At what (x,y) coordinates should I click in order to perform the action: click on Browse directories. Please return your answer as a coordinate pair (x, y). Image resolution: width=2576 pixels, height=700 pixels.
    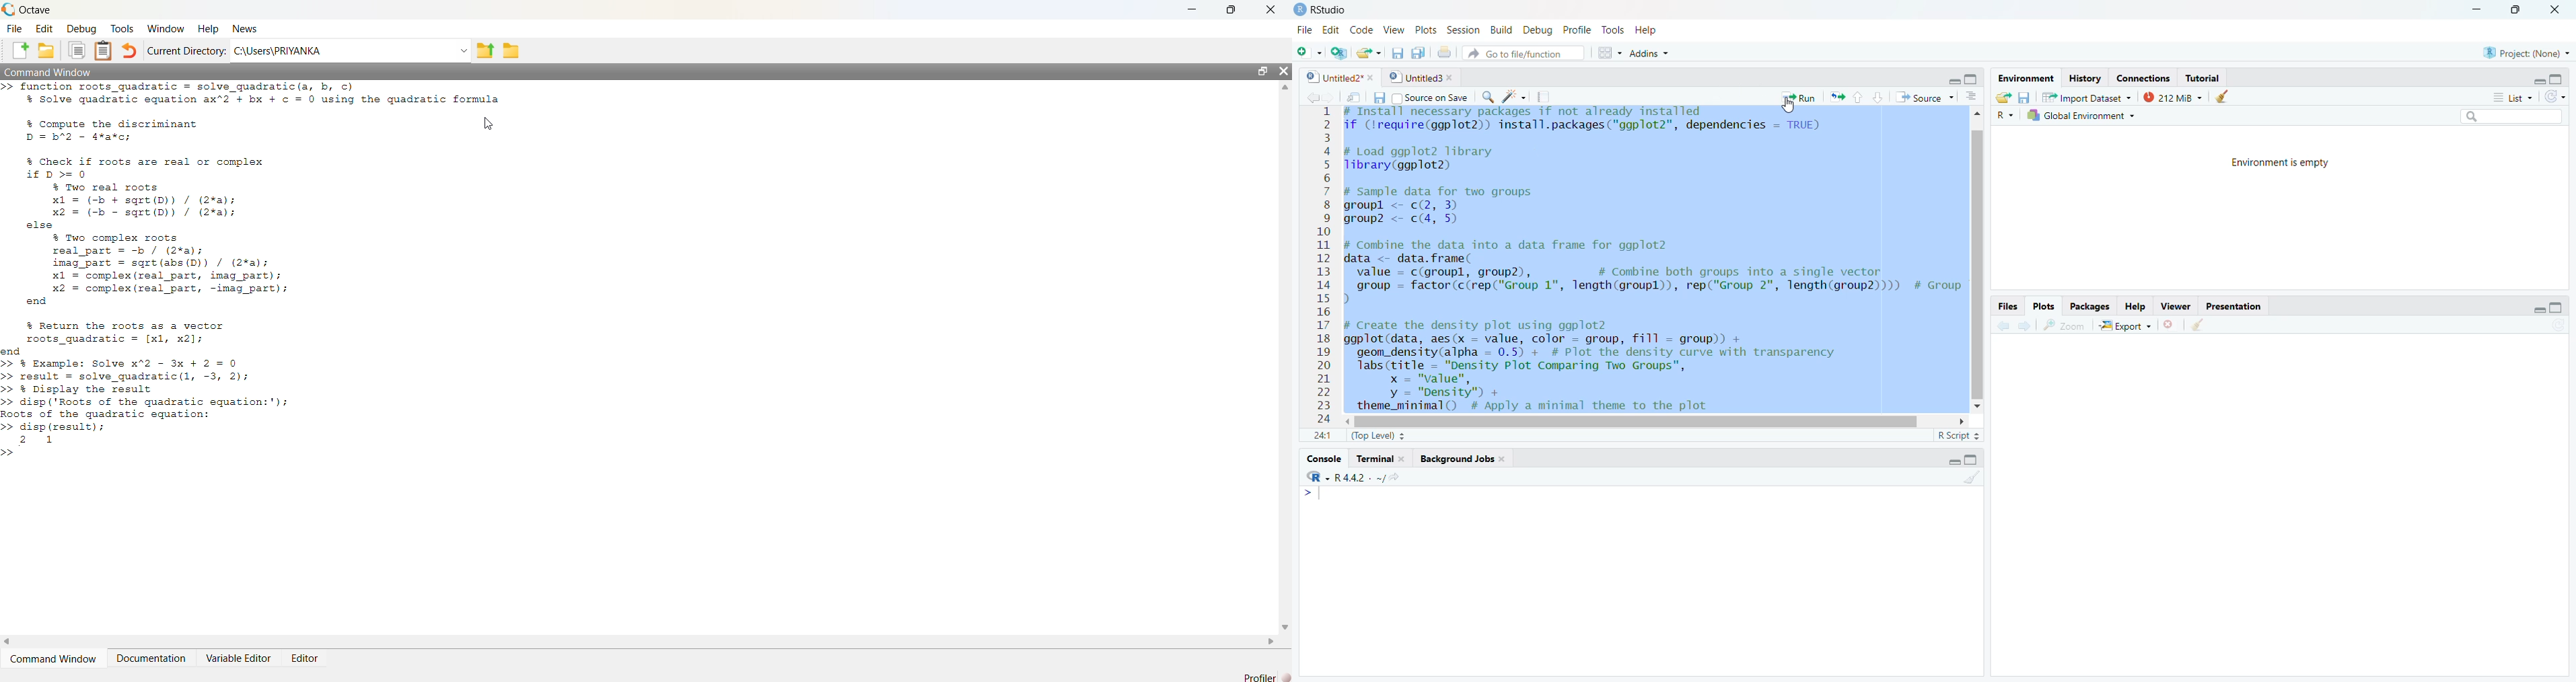
    Looking at the image, I should click on (510, 50).